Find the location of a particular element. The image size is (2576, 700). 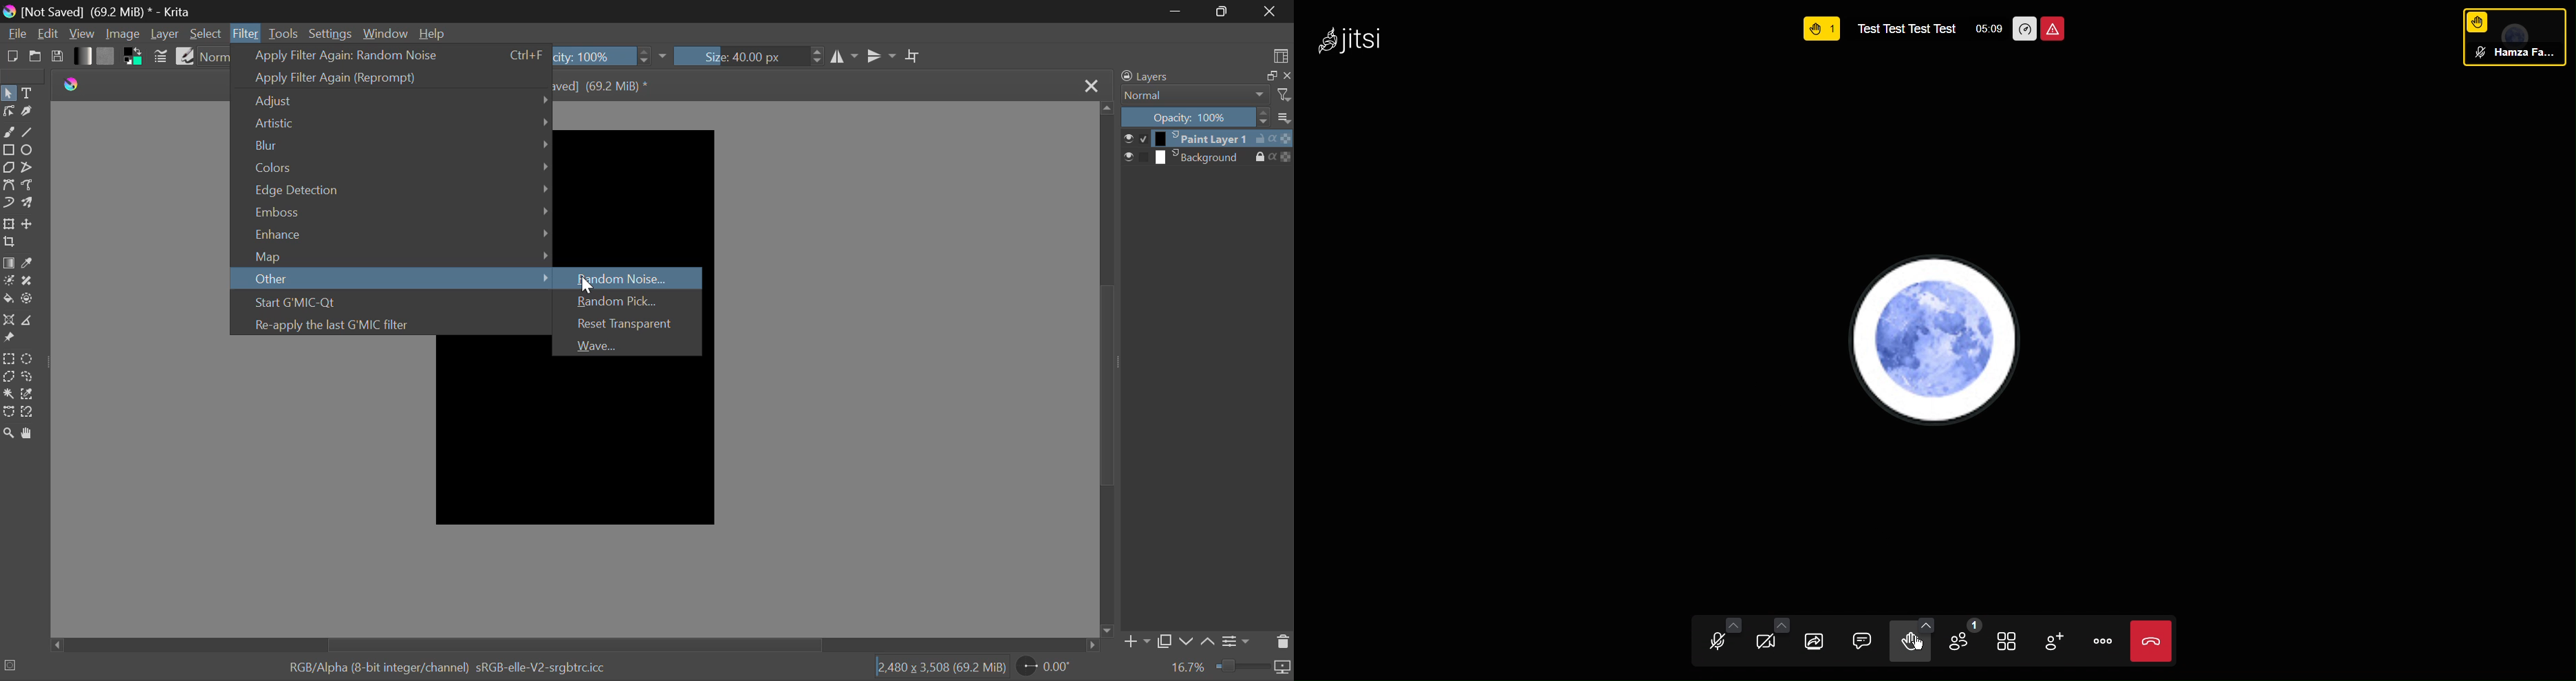

Colors in Use is located at coordinates (134, 57).